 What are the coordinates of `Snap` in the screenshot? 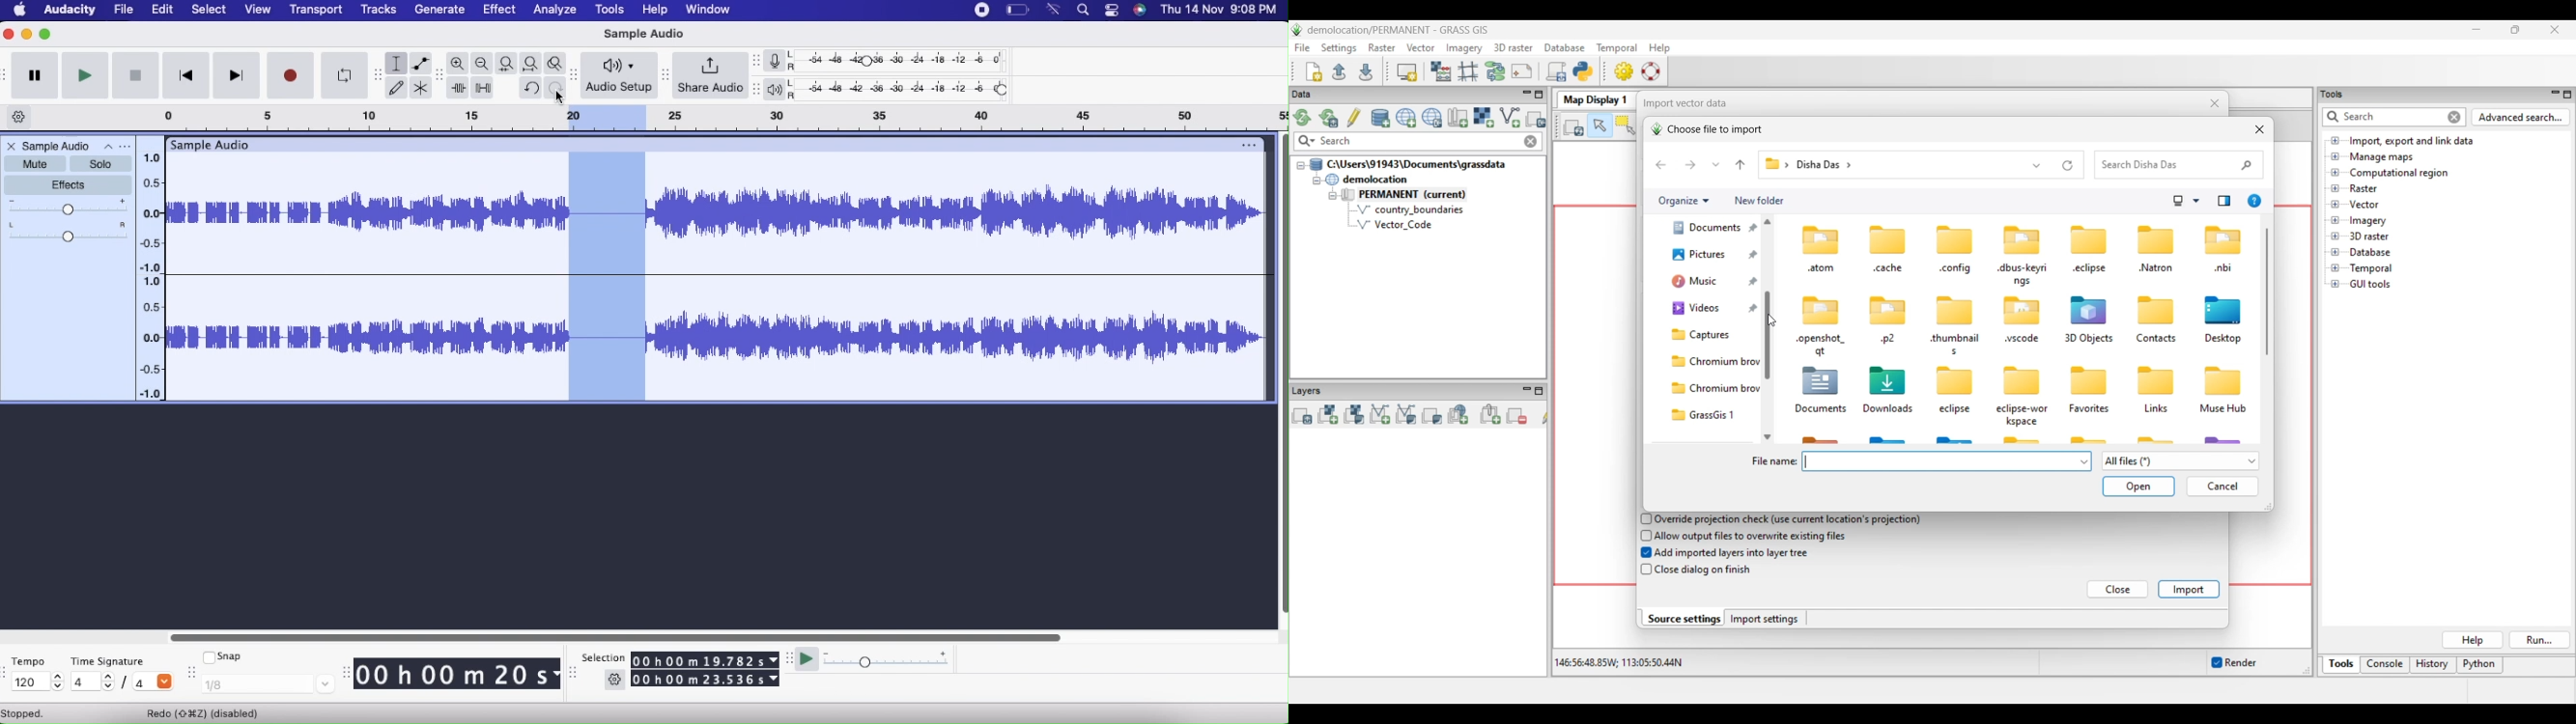 It's located at (225, 656).